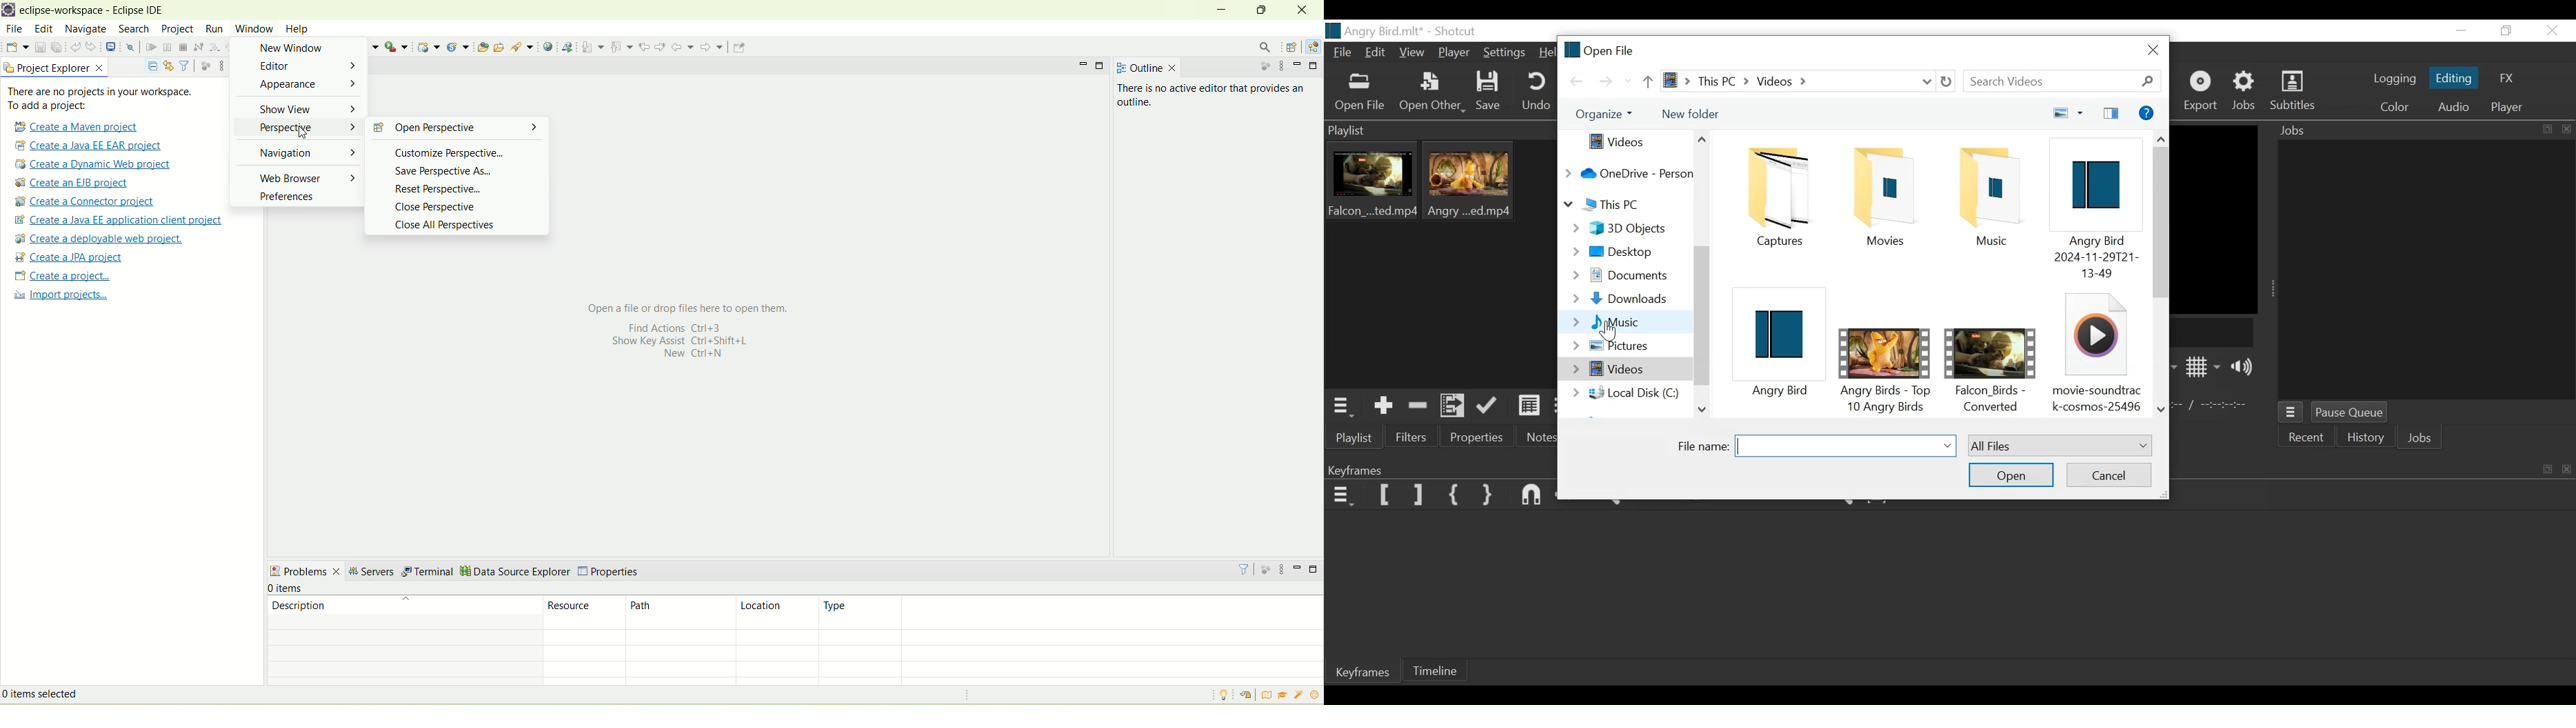  I want to click on Properties, so click(1472, 437).